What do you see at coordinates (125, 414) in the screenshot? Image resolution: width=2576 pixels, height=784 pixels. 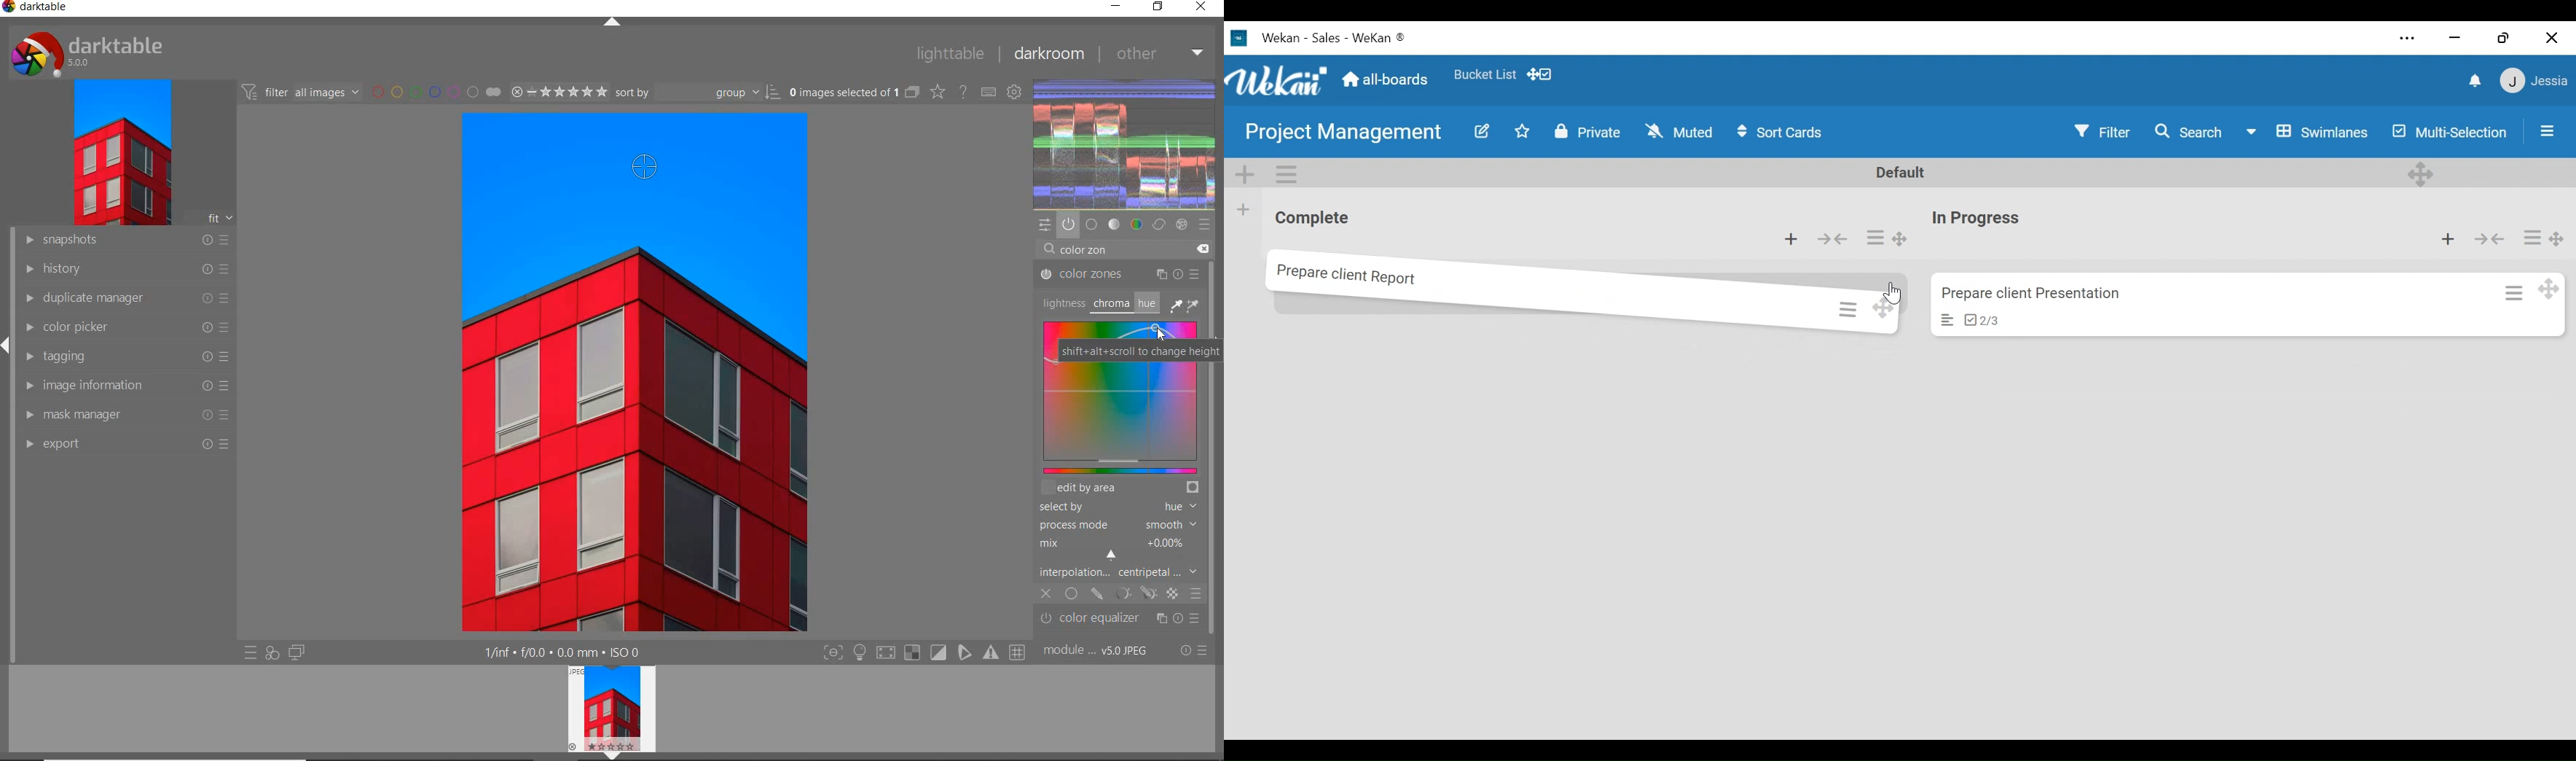 I see `mask manager` at bounding box center [125, 414].